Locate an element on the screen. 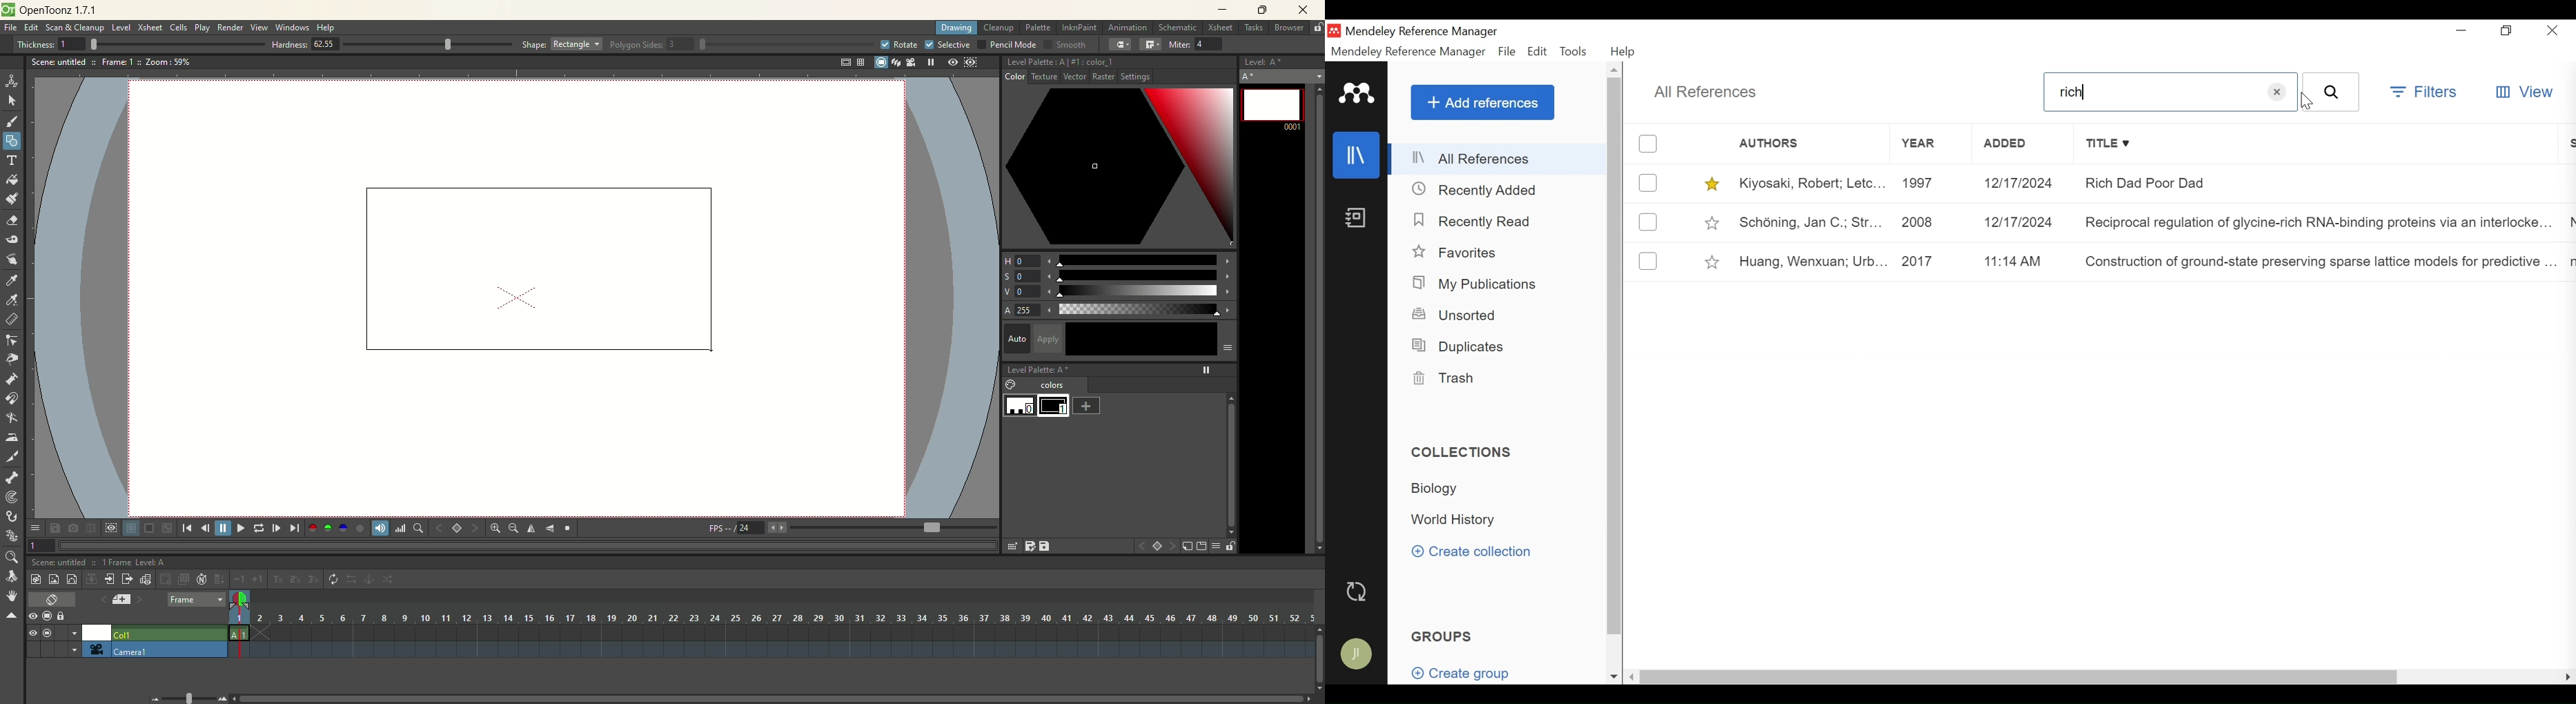  hardness is located at coordinates (392, 46).